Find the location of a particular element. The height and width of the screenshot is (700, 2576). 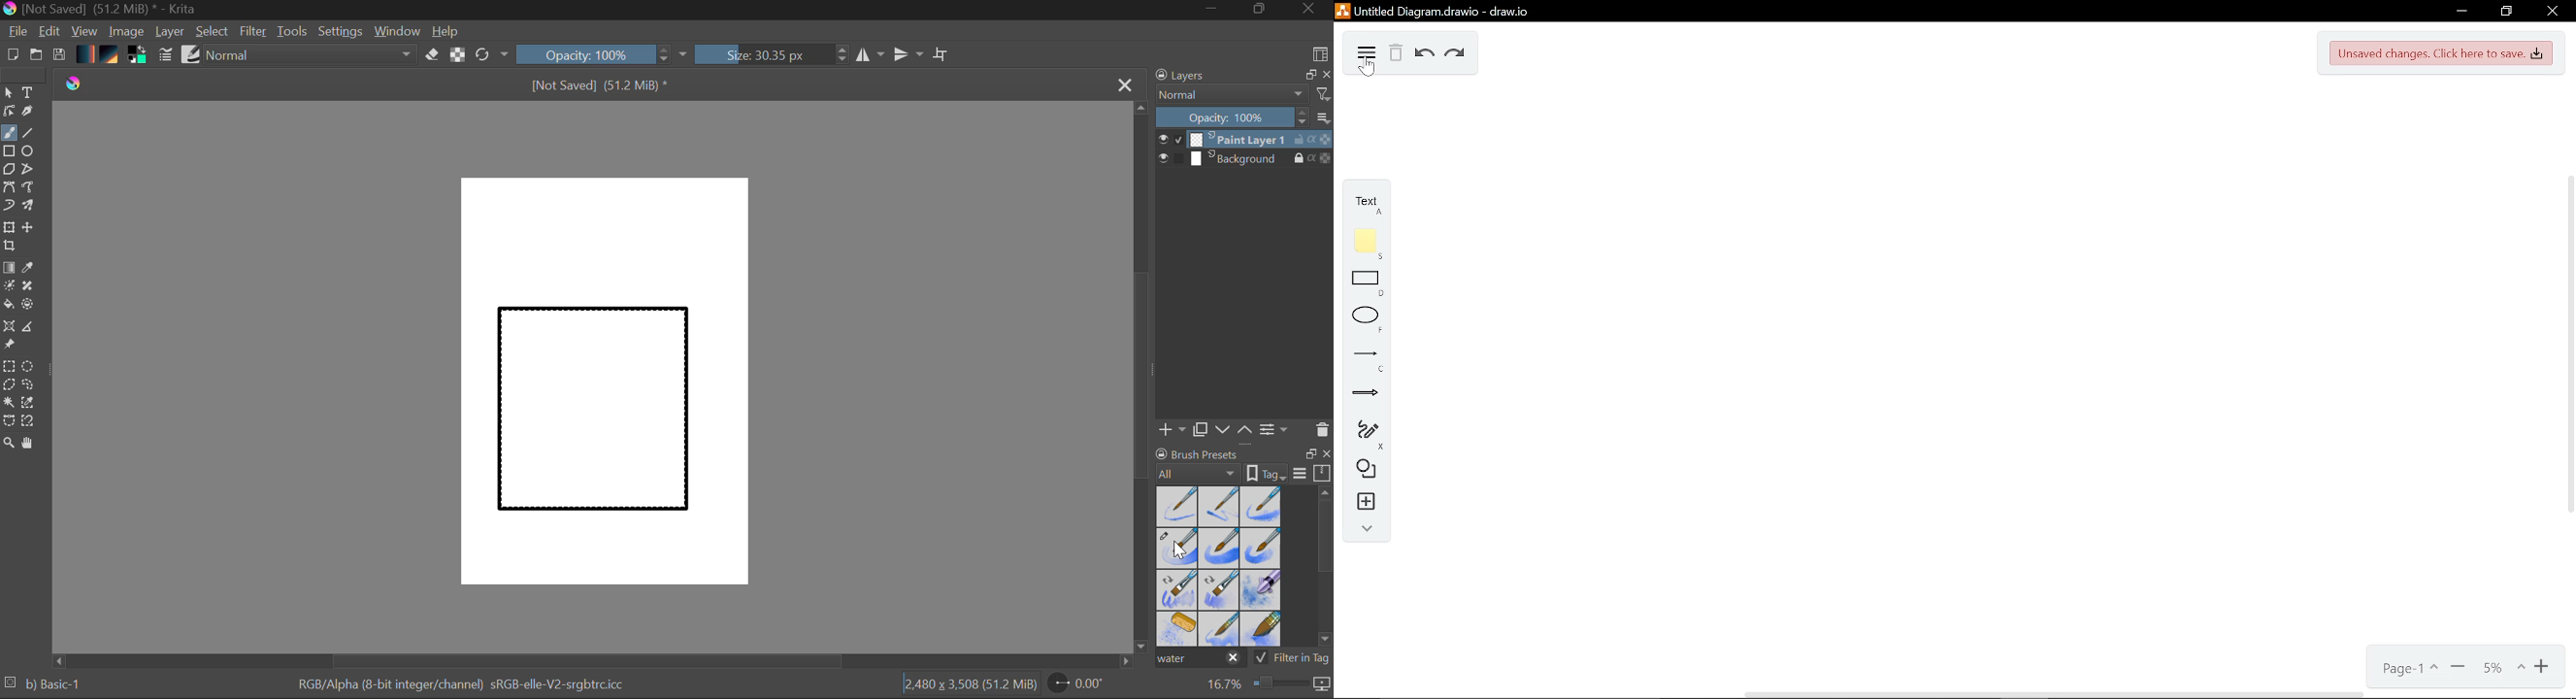

Choose Workspace is located at coordinates (1320, 53).